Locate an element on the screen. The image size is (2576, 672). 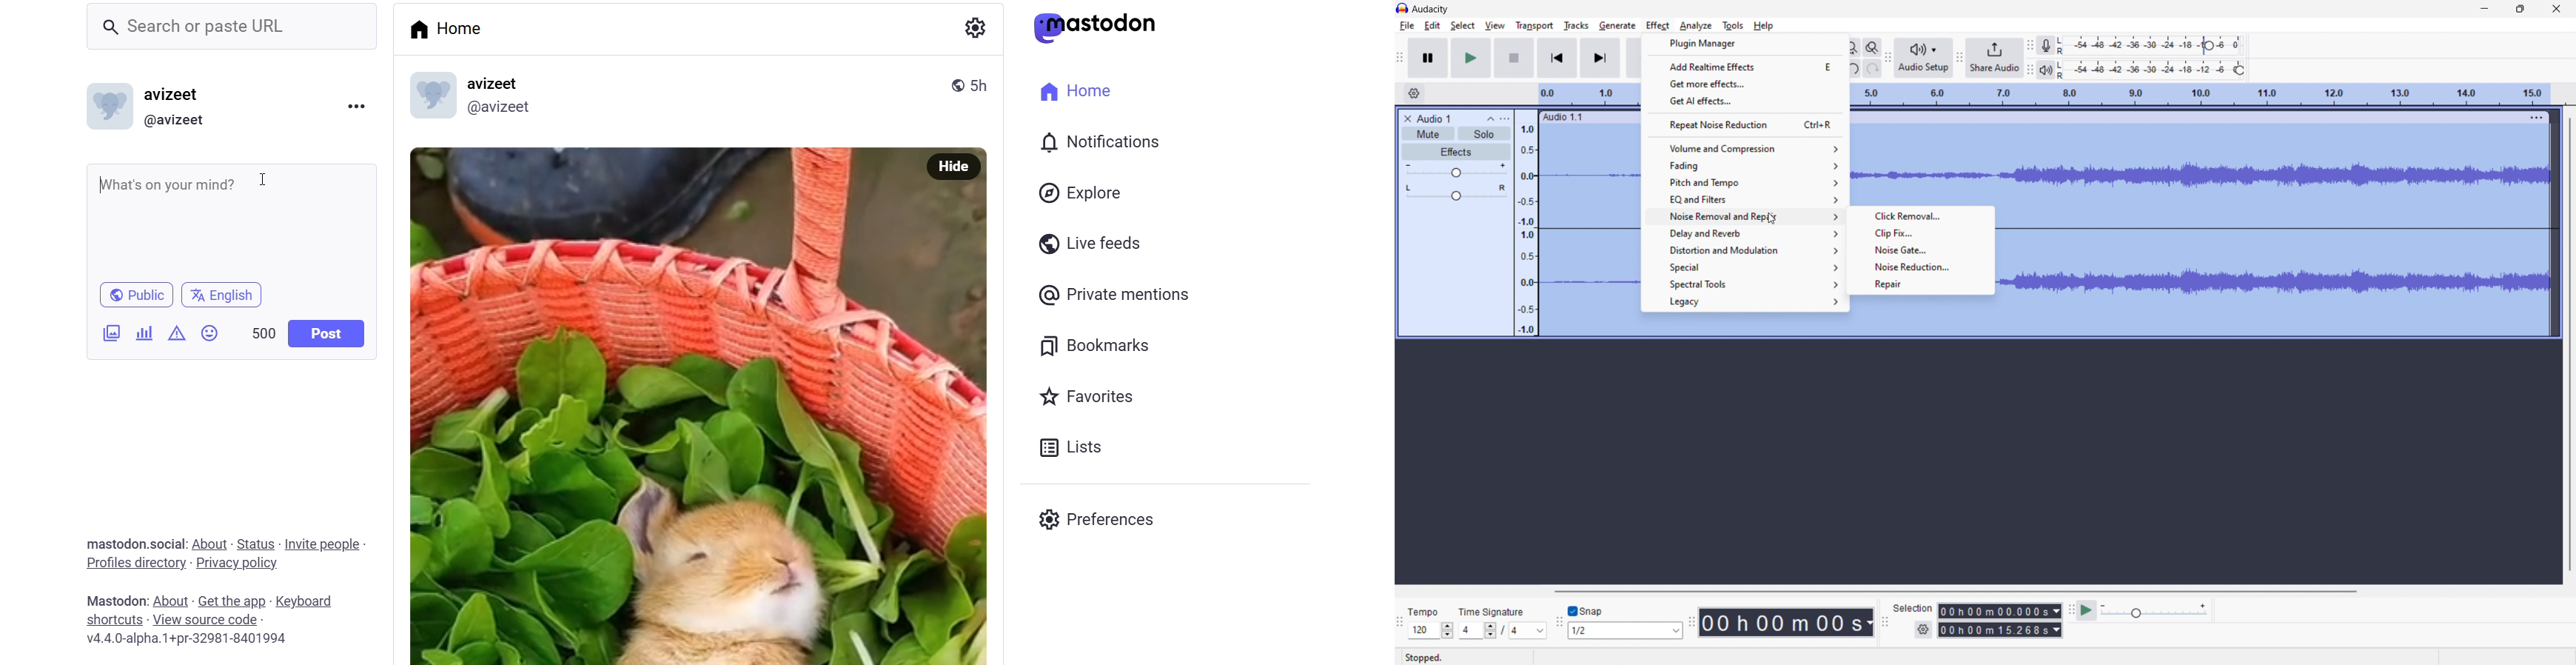
text is located at coordinates (113, 543).